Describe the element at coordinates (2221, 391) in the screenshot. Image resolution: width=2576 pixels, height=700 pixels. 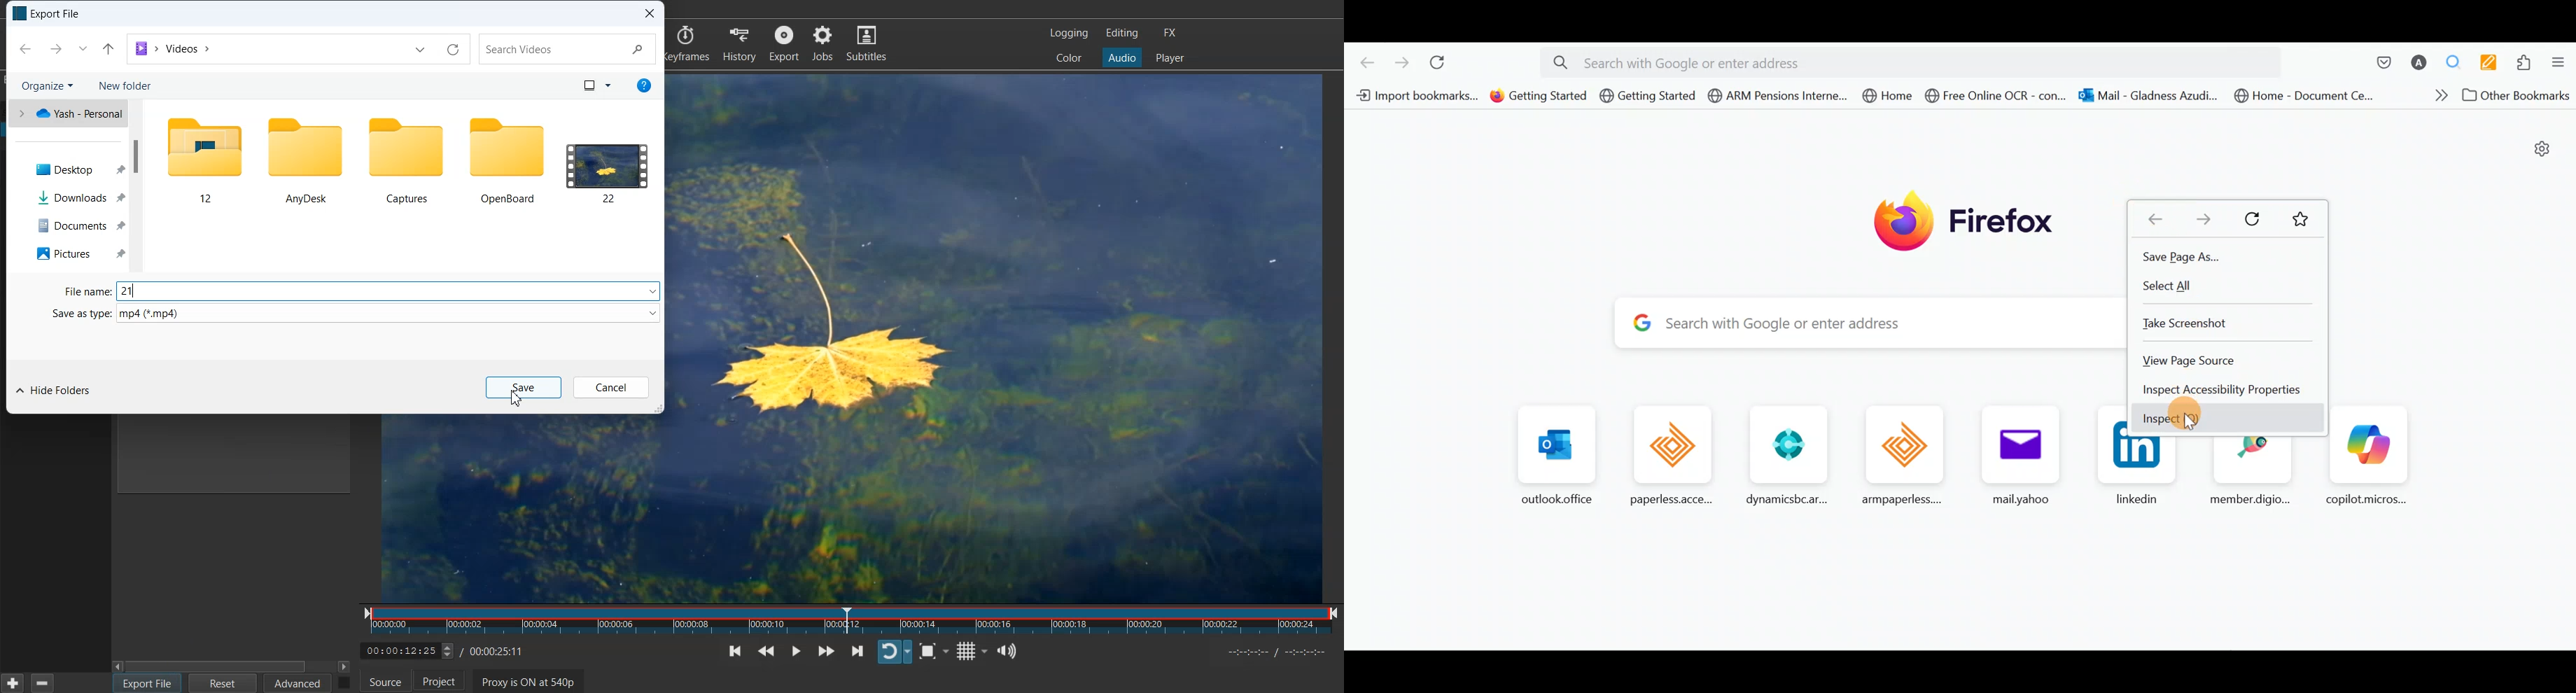
I see `Inspect accessibility properties` at that location.